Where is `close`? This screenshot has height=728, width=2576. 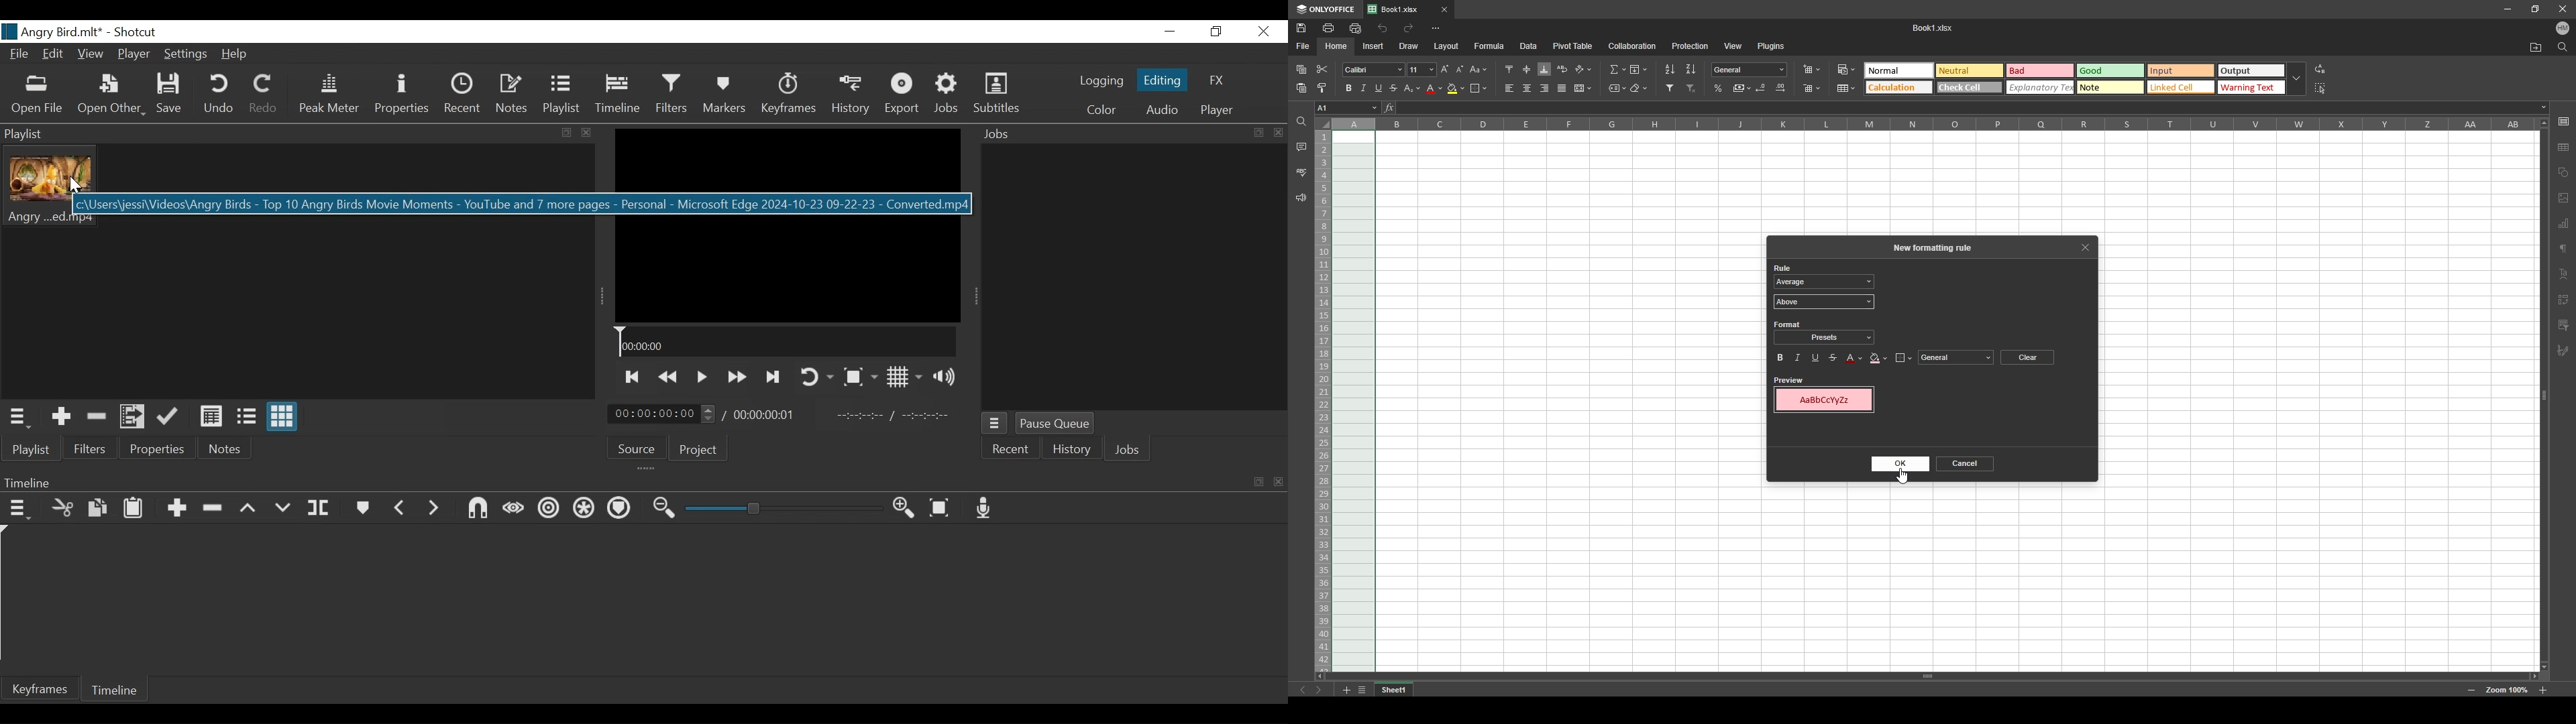 close is located at coordinates (2084, 248).